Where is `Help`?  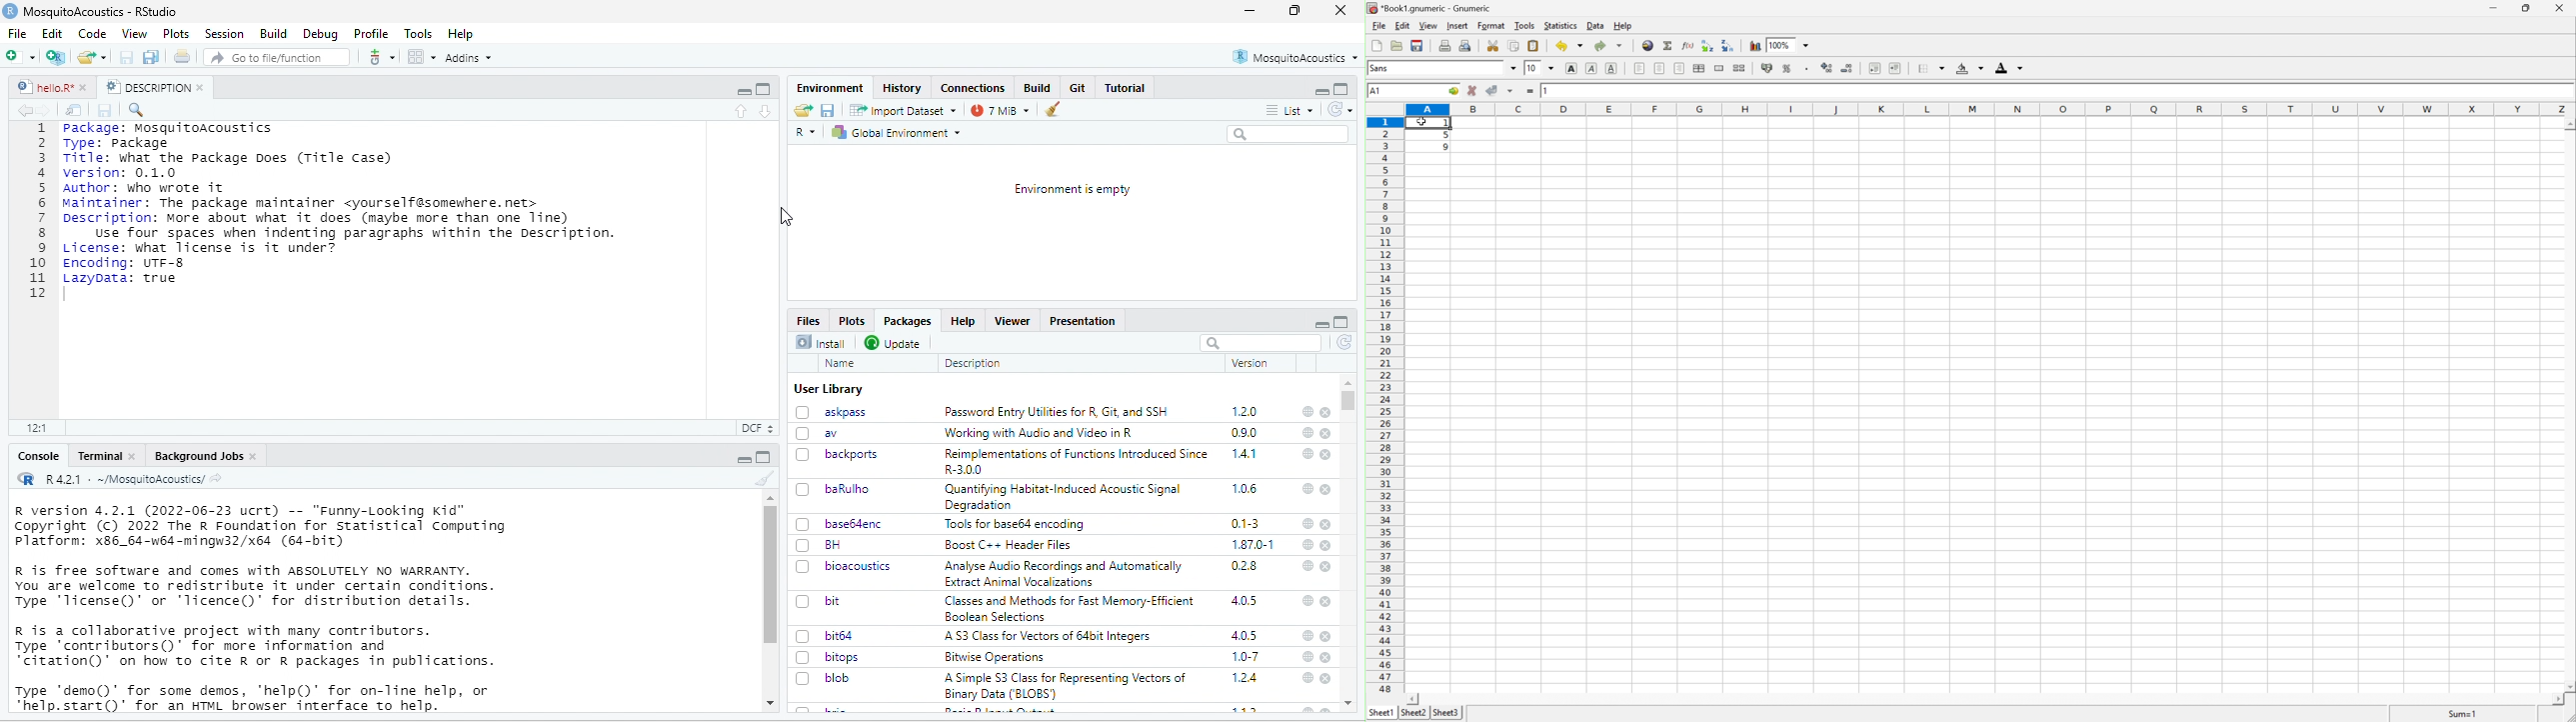 Help is located at coordinates (463, 34).